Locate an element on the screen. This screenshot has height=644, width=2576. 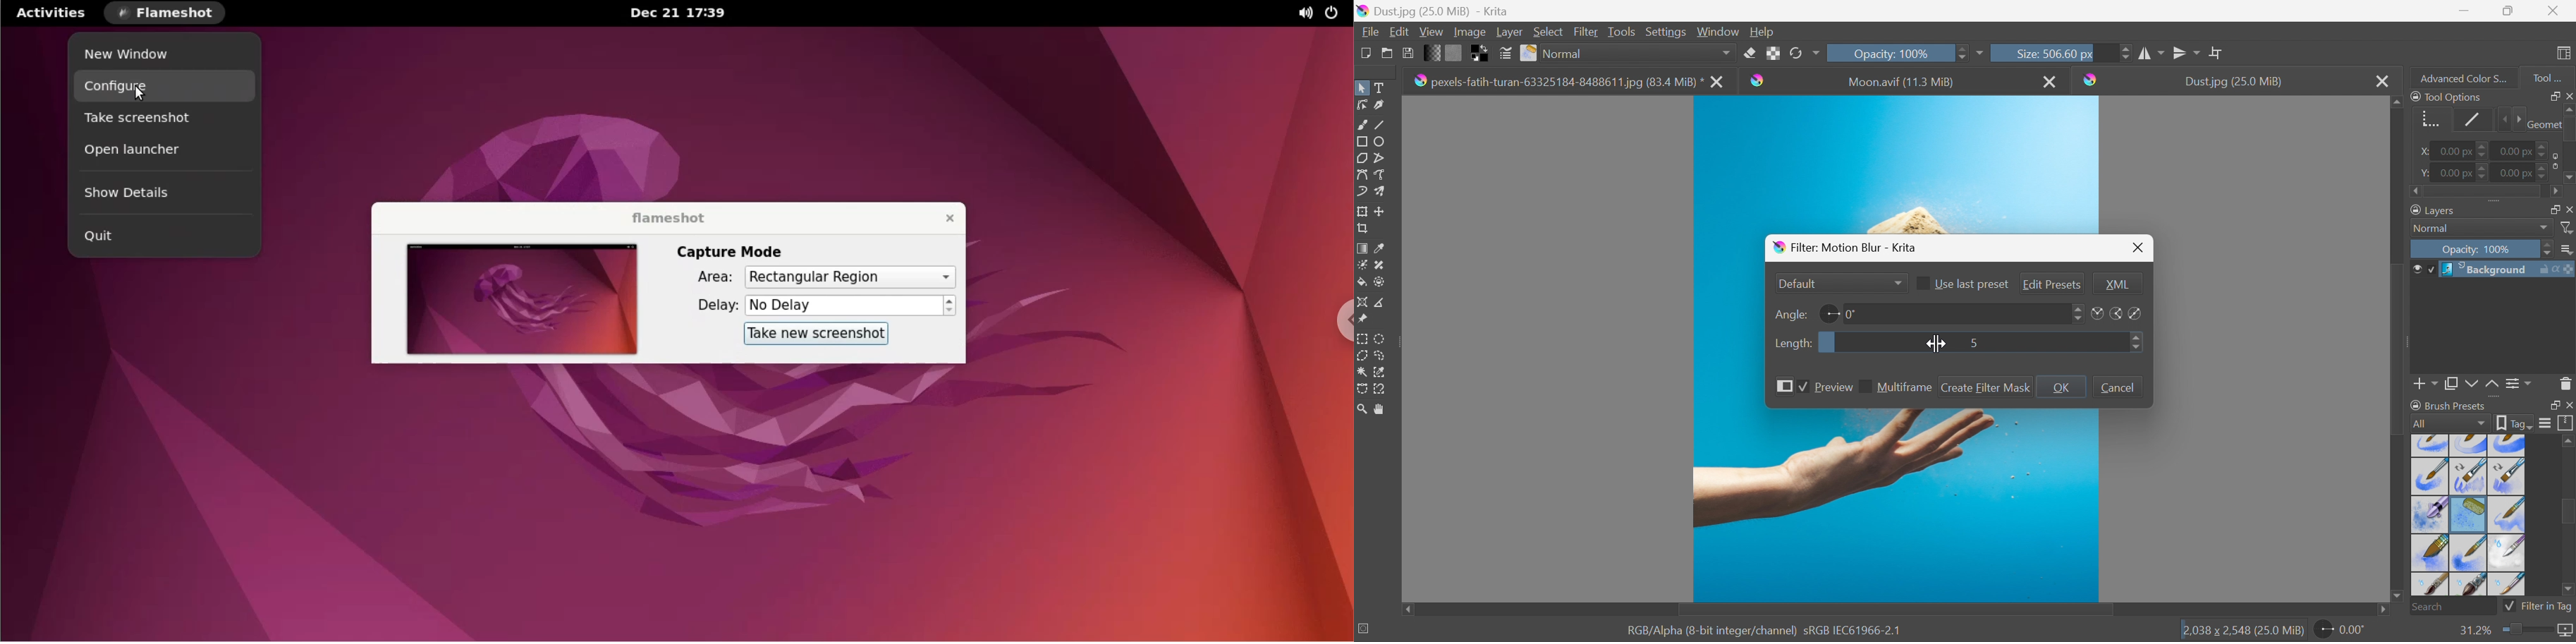
Measure the distance between two points is located at coordinates (1381, 303).